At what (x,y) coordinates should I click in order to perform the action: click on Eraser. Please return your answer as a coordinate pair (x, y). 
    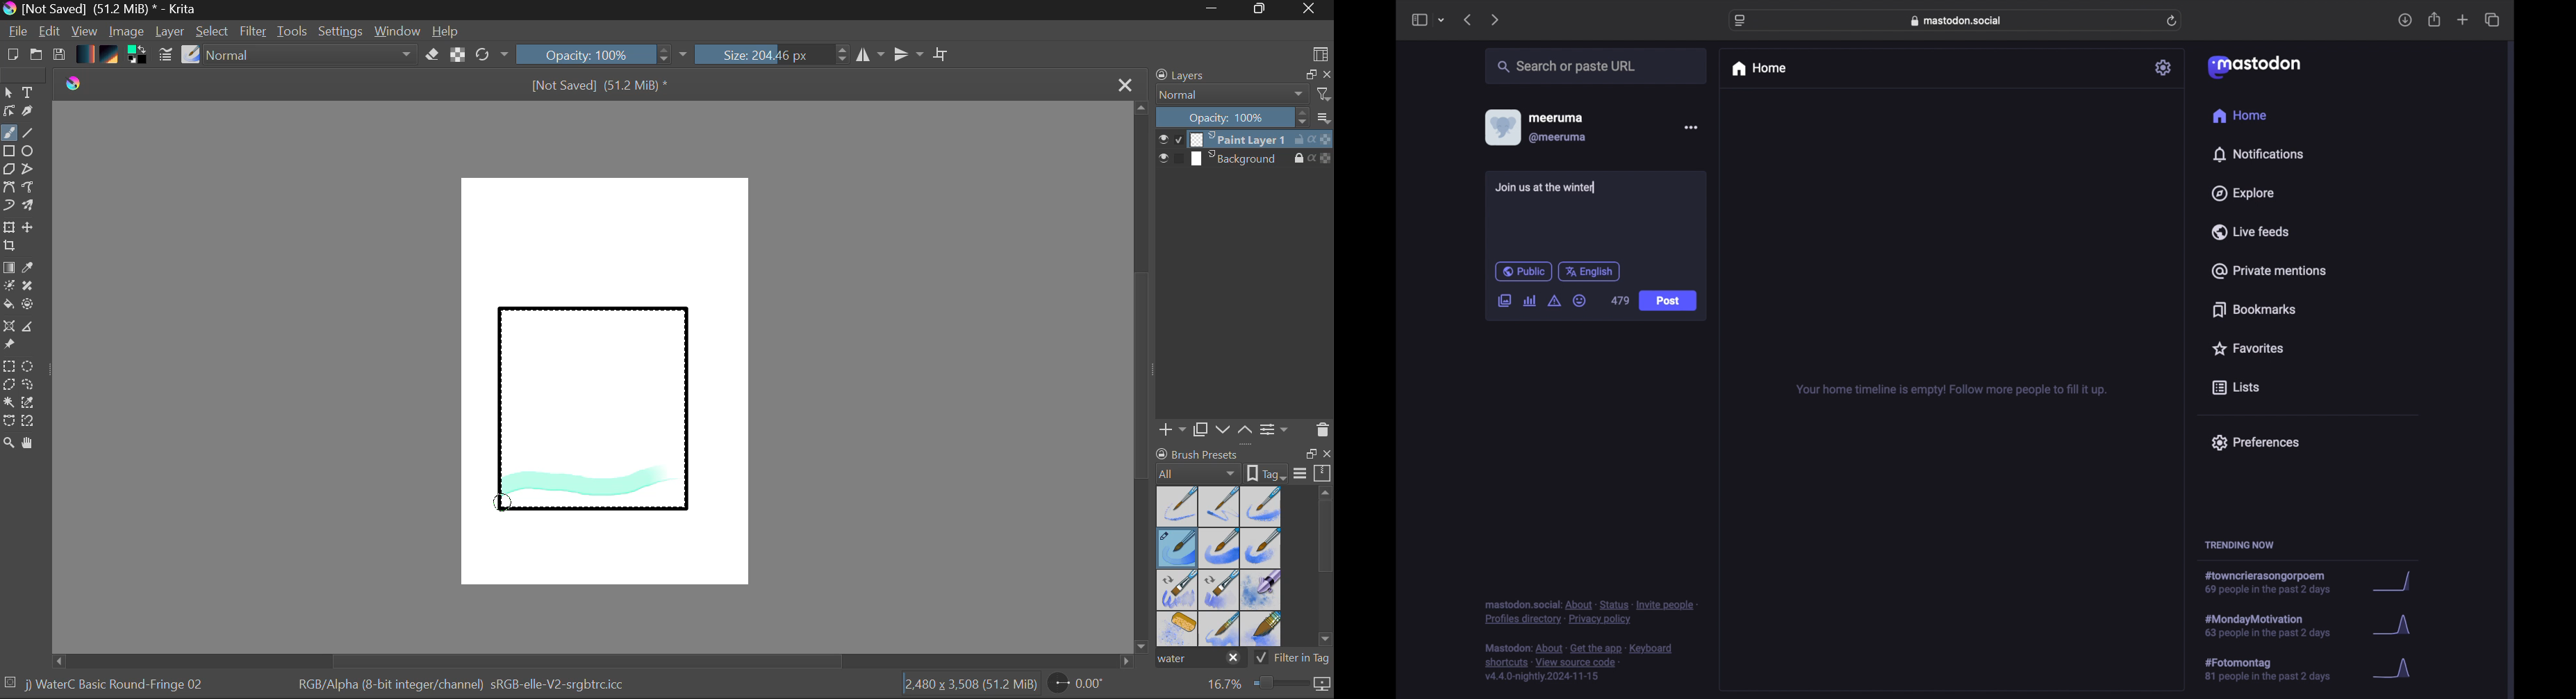
    Looking at the image, I should click on (433, 55).